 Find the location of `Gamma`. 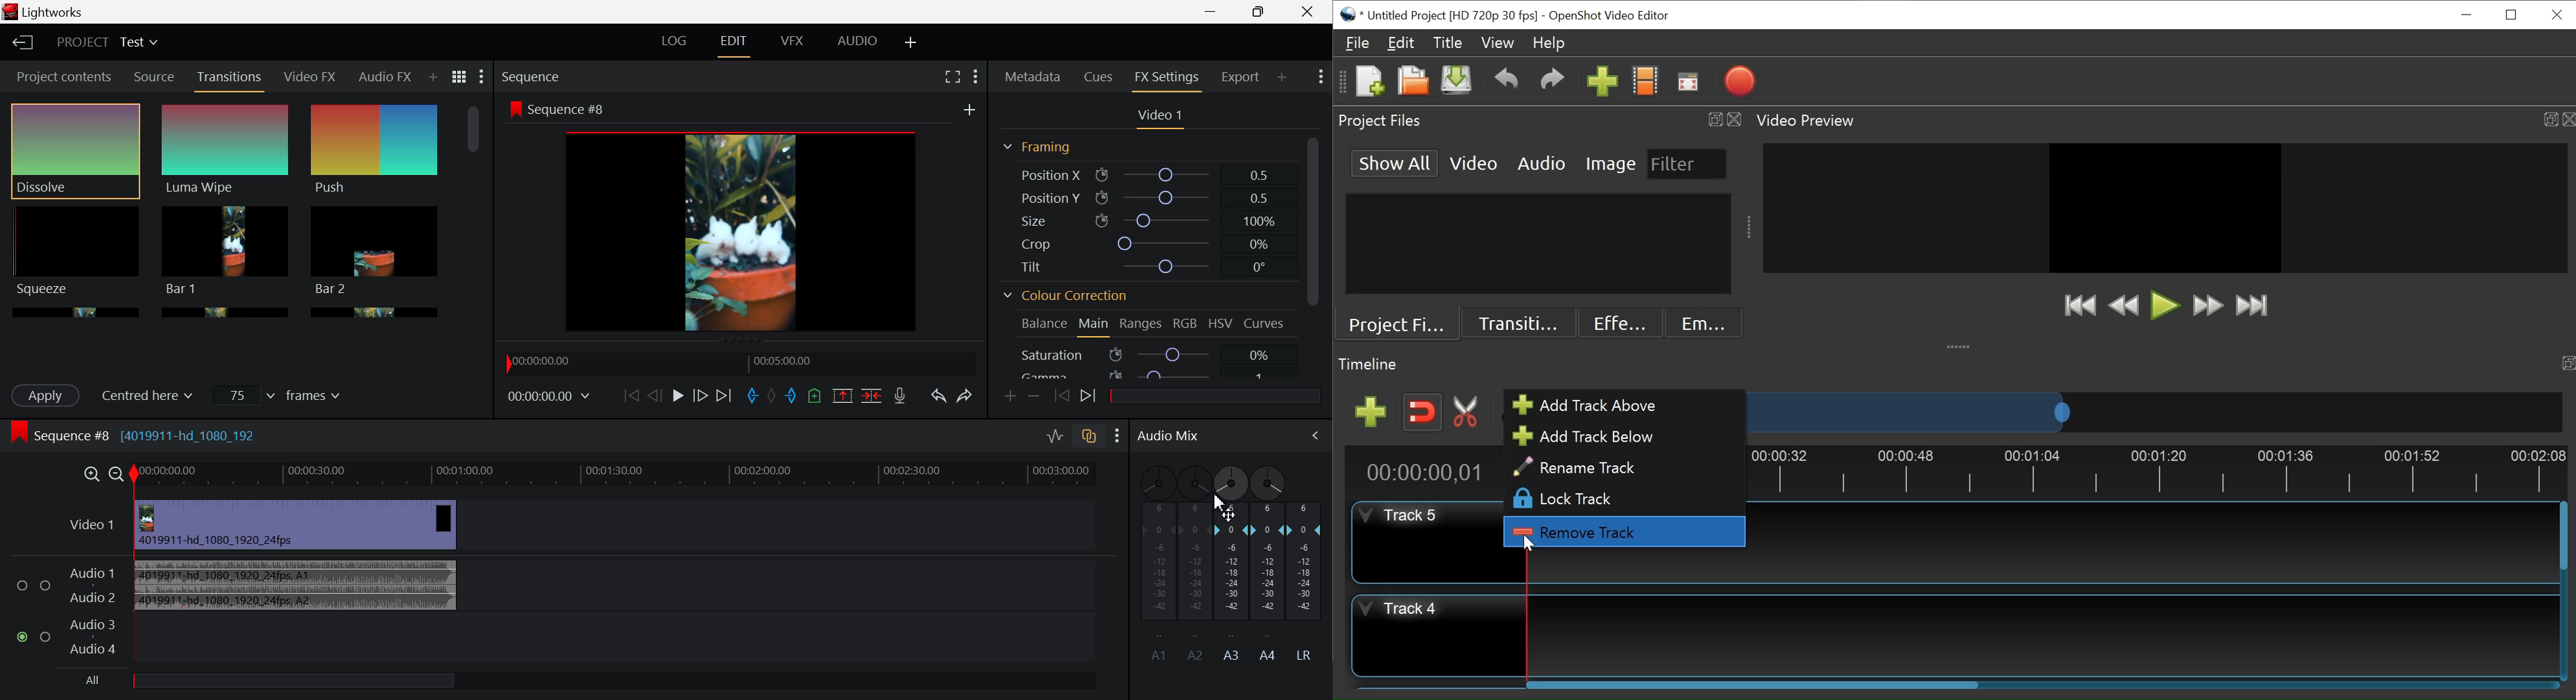

Gamma is located at coordinates (1150, 375).